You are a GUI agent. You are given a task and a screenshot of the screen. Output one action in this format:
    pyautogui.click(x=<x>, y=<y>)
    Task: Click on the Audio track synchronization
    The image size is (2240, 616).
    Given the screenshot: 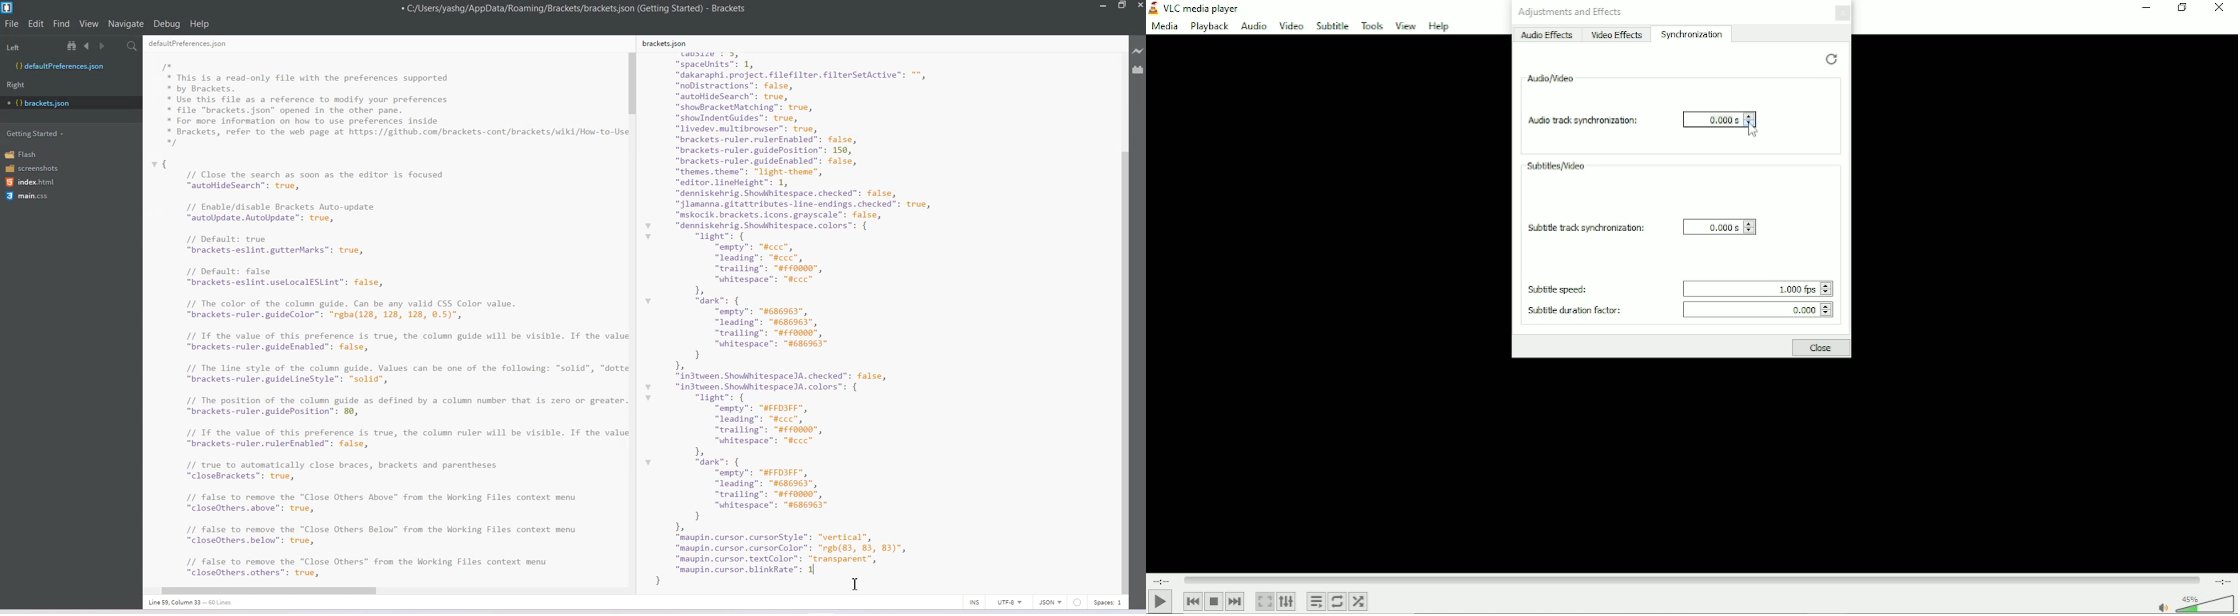 What is the action you would take?
    pyautogui.click(x=1583, y=119)
    